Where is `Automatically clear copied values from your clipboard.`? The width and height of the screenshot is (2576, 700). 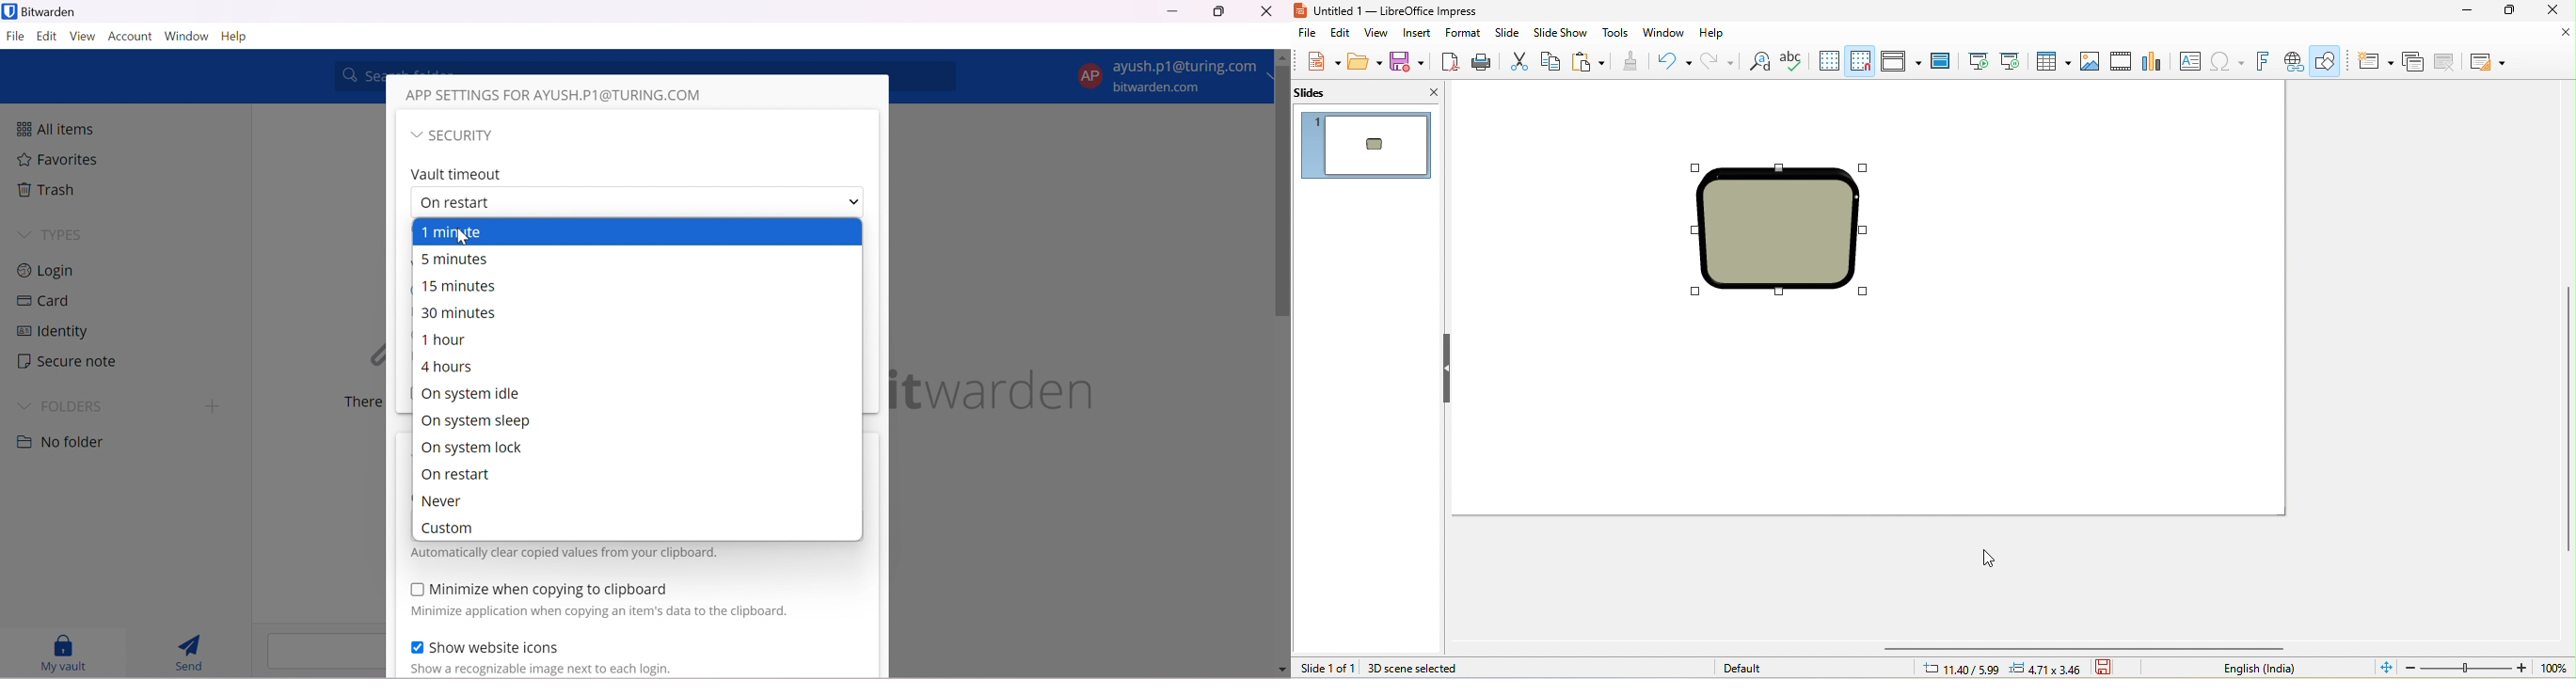 Automatically clear copied values from your clipboard. is located at coordinates (564, 553).